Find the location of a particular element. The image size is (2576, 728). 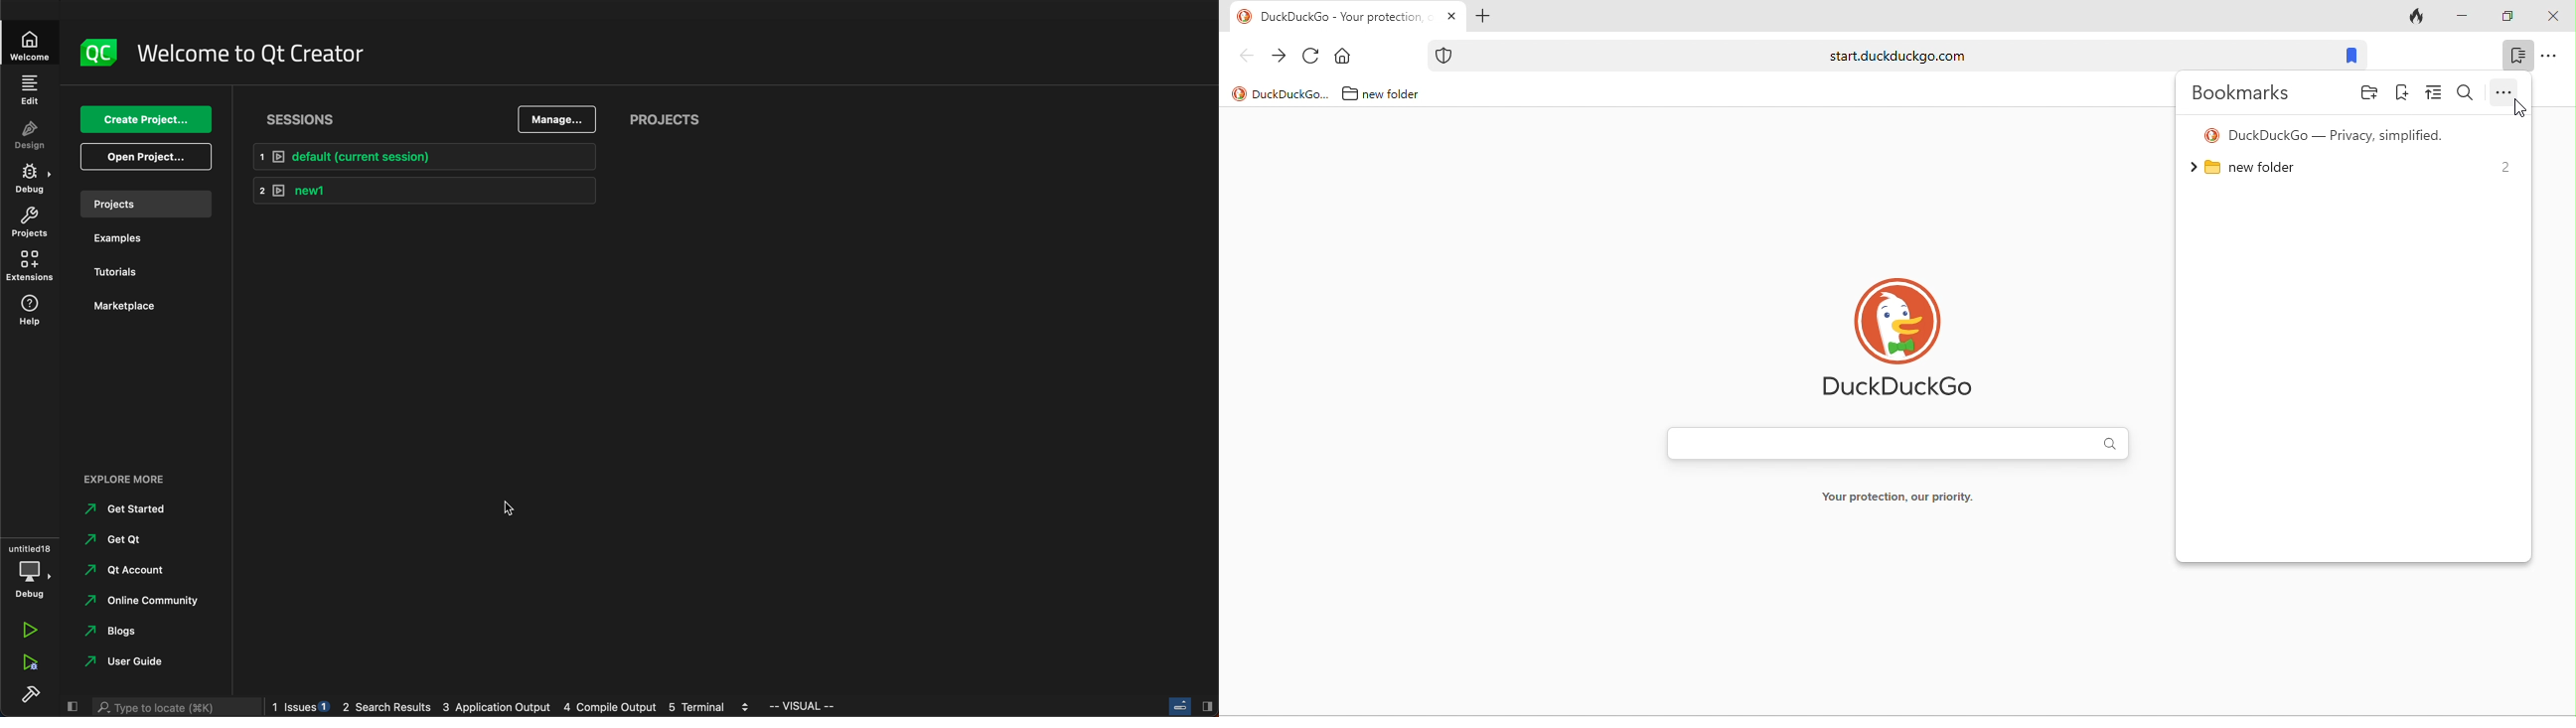

edit is located at coordinates (29, 90).